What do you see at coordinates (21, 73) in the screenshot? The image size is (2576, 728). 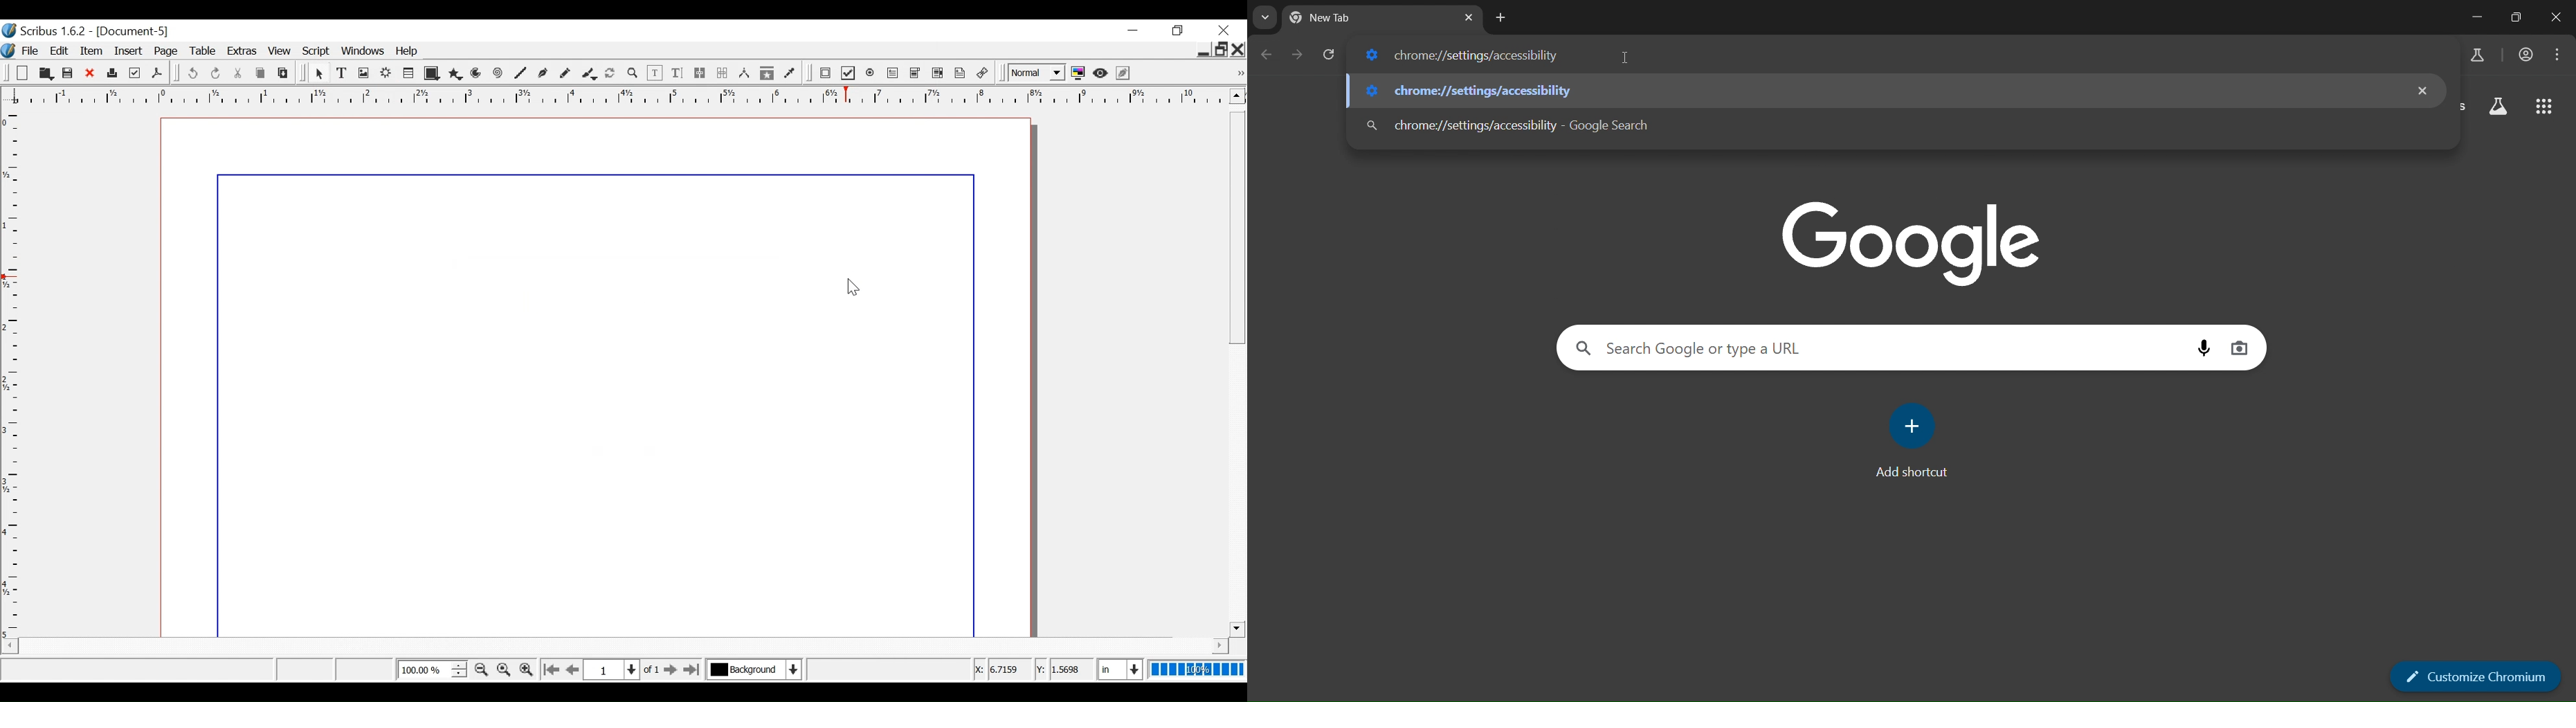 I see `Open` at bounding box center [21, 73].